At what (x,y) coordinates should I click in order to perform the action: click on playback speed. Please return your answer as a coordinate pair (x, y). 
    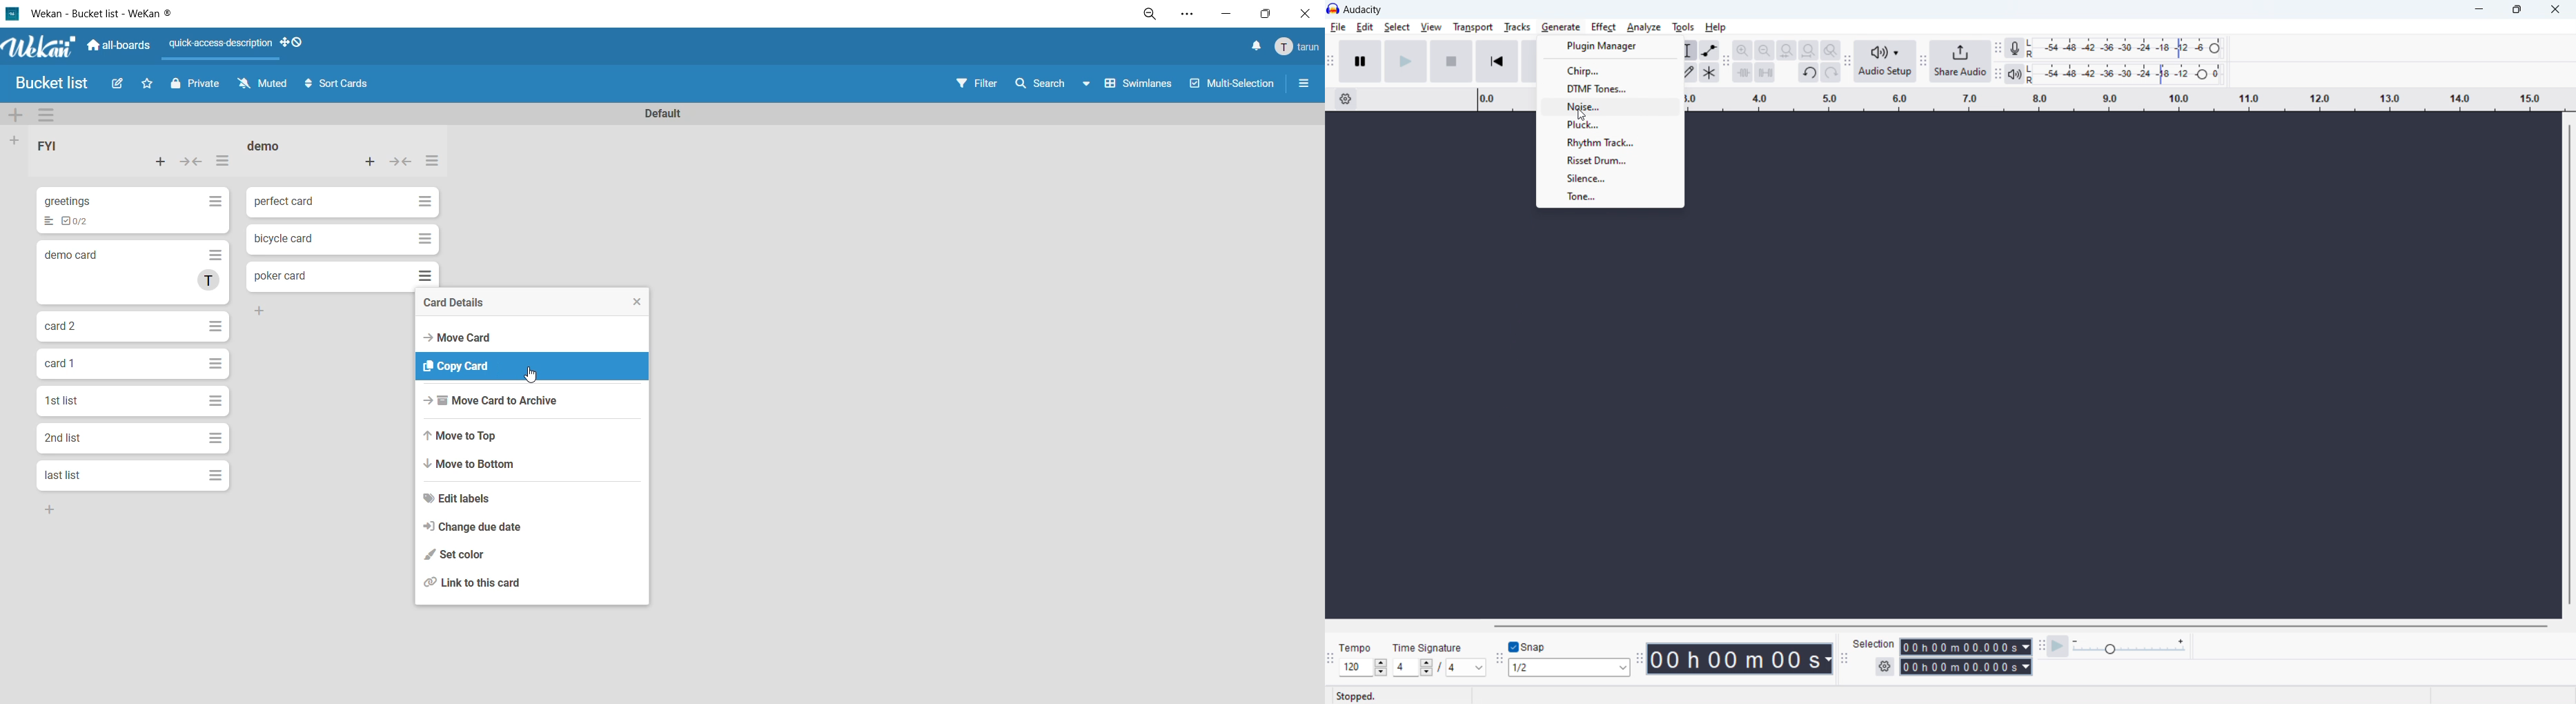
    Looking at the image, I should click on (2129, 647).